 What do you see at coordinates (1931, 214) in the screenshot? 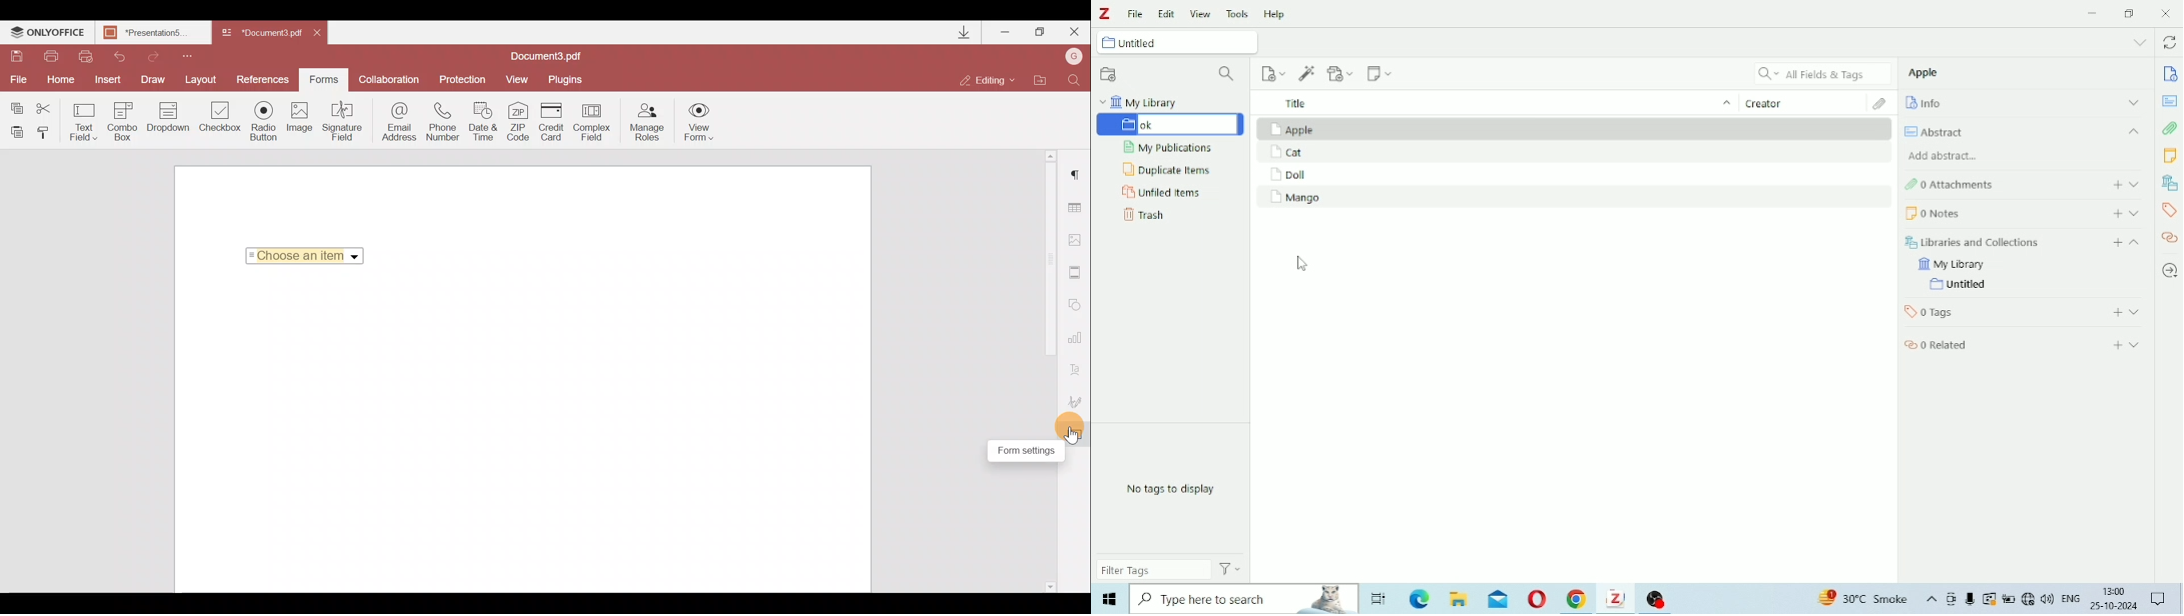
I see `Notes` at bounding box center [1931, 214].